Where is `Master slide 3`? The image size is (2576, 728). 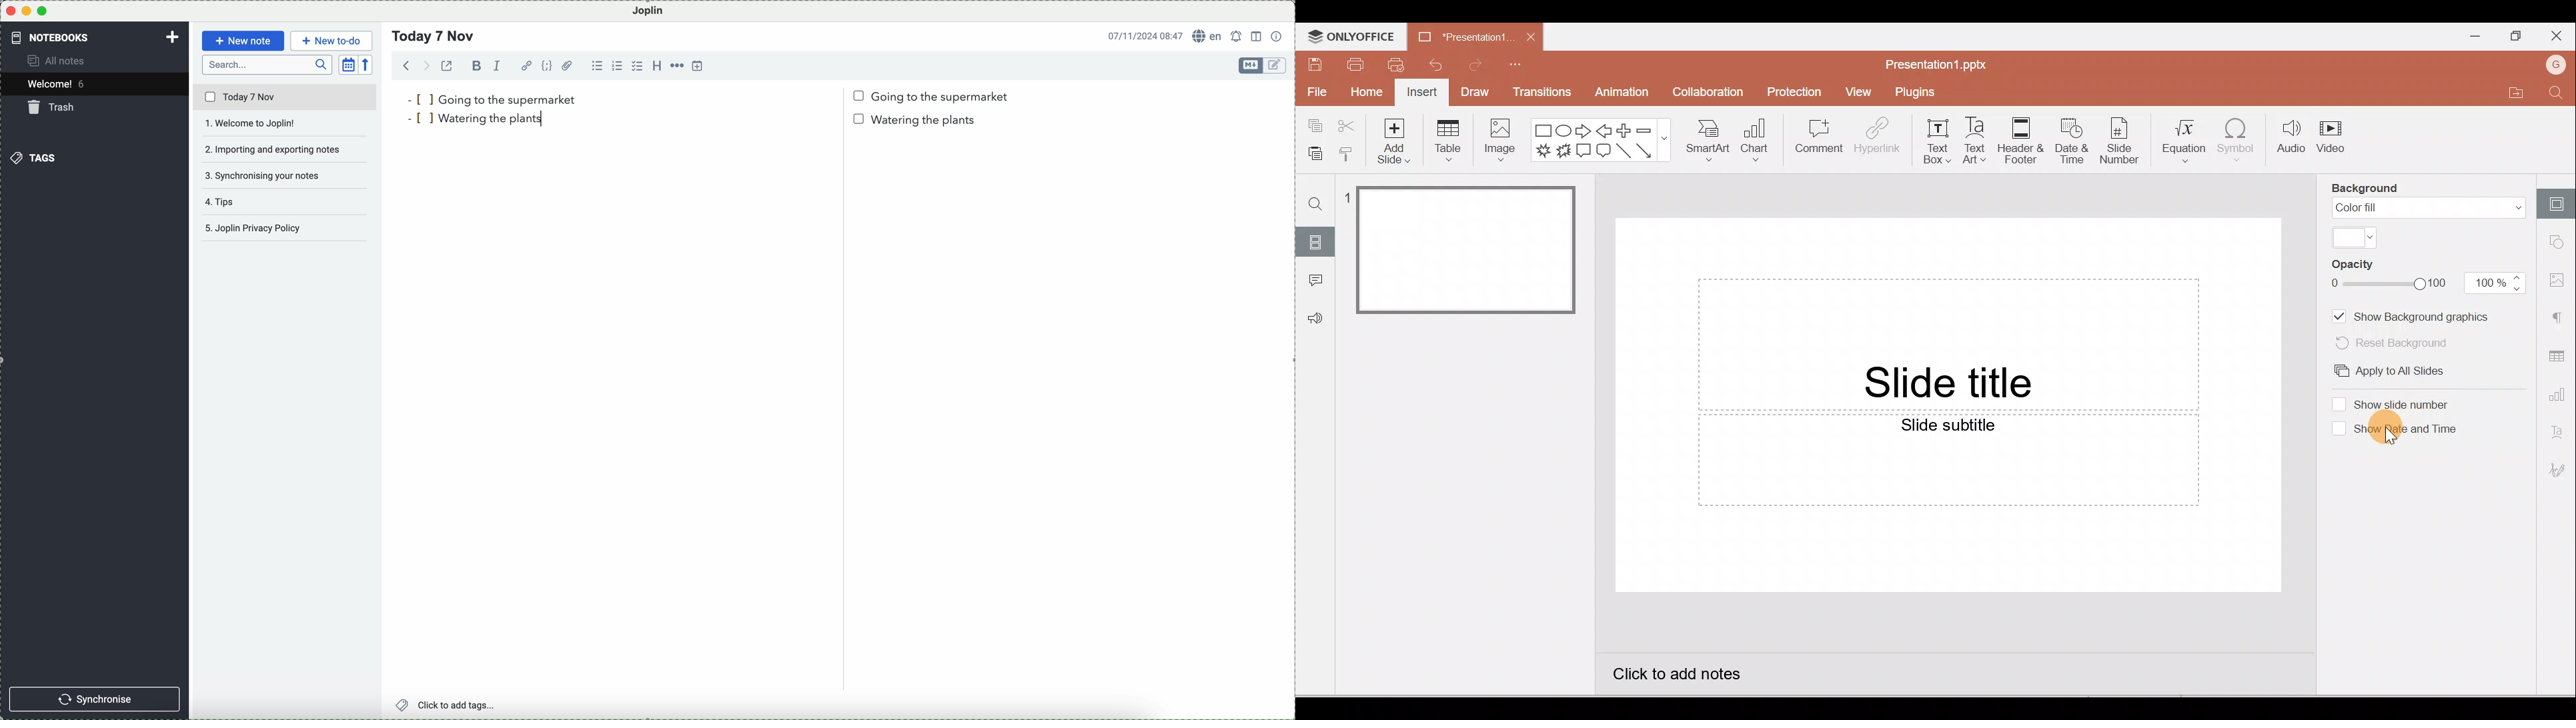
Master slide 3 is located at coordinates (1482, 496).